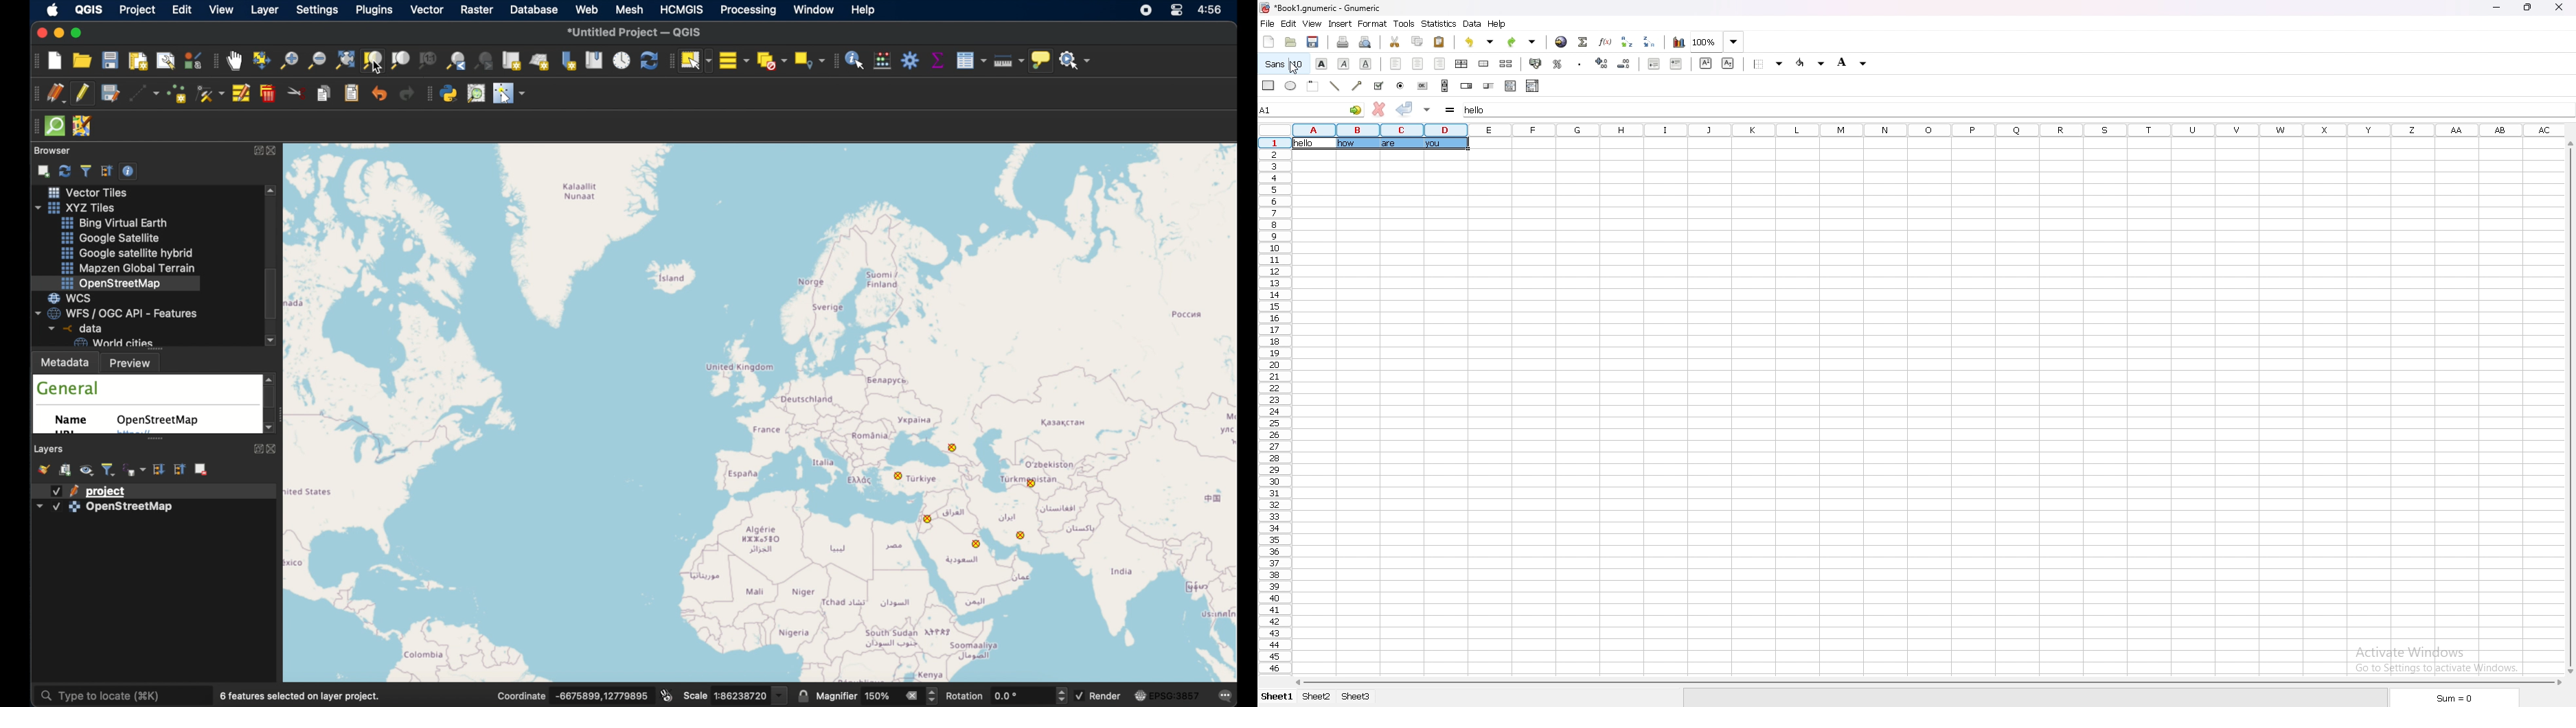 The height and width of the screenshot is (728, 2576). What do you see at coordinates (1472, 24) in the screenshot?
I see `data` at bounding box center [1472, 24].